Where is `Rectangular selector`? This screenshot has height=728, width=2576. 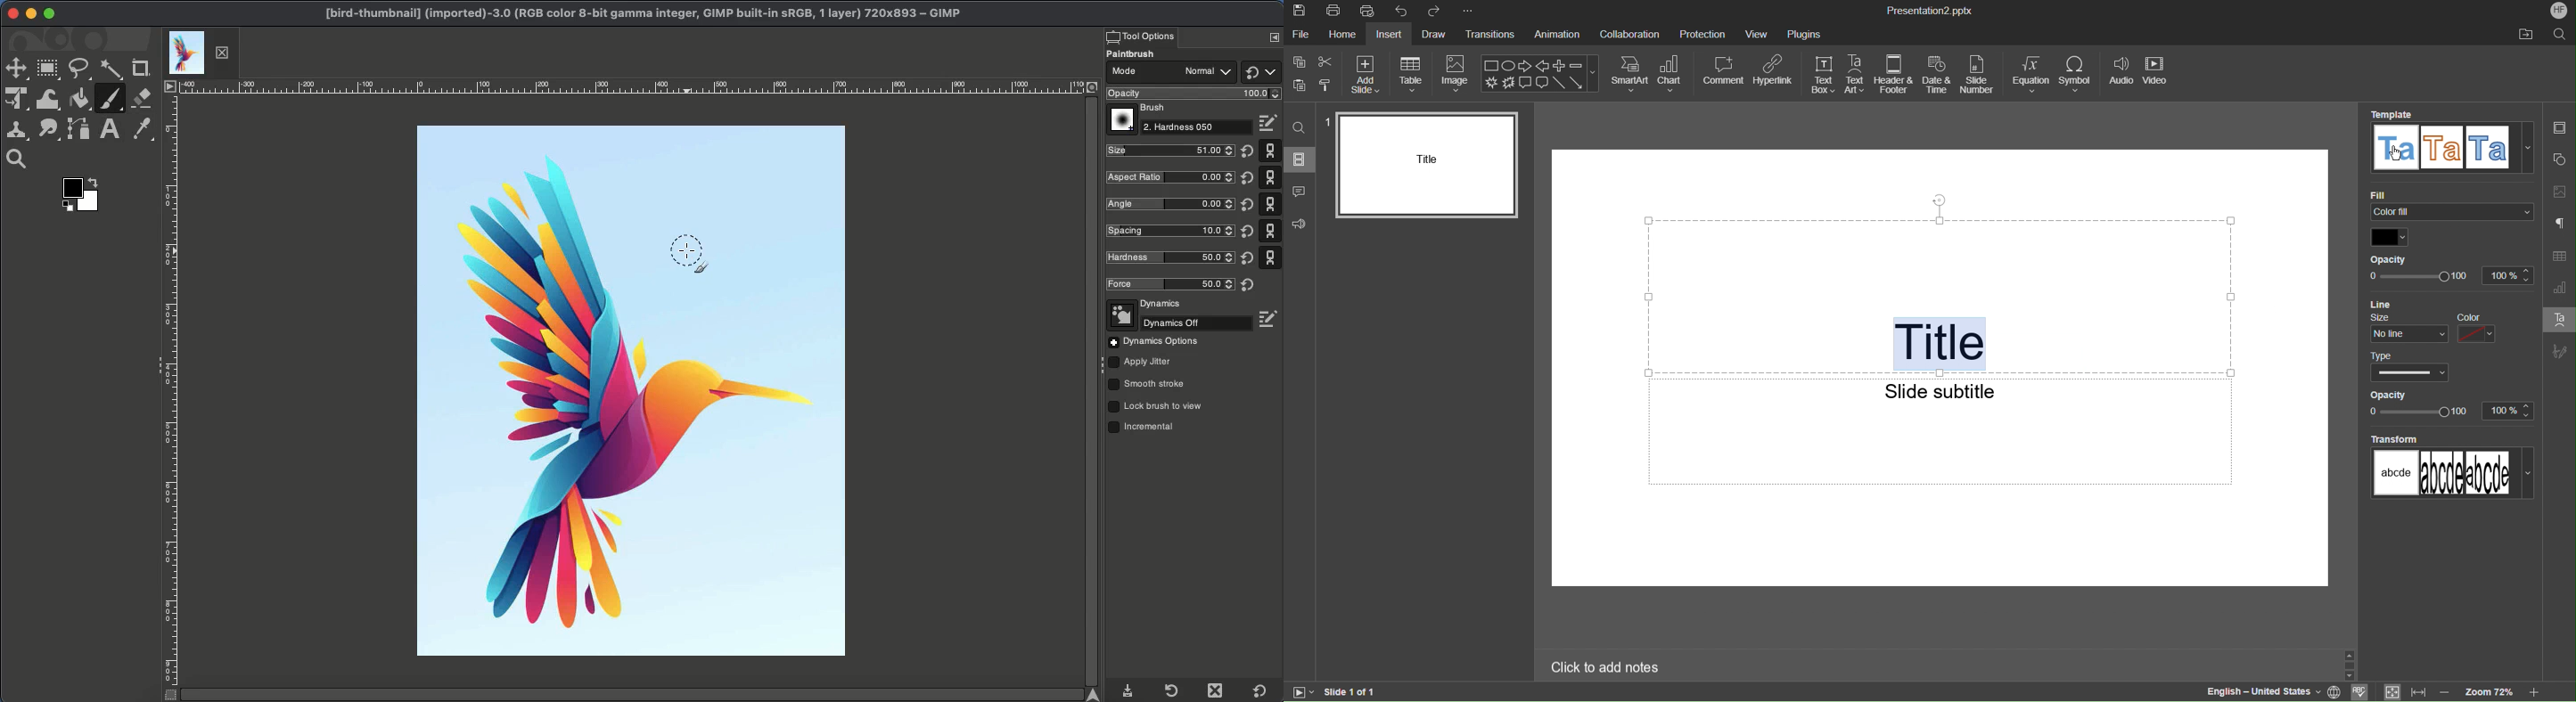
Rectangular selector is located at coordinates (47, 69).